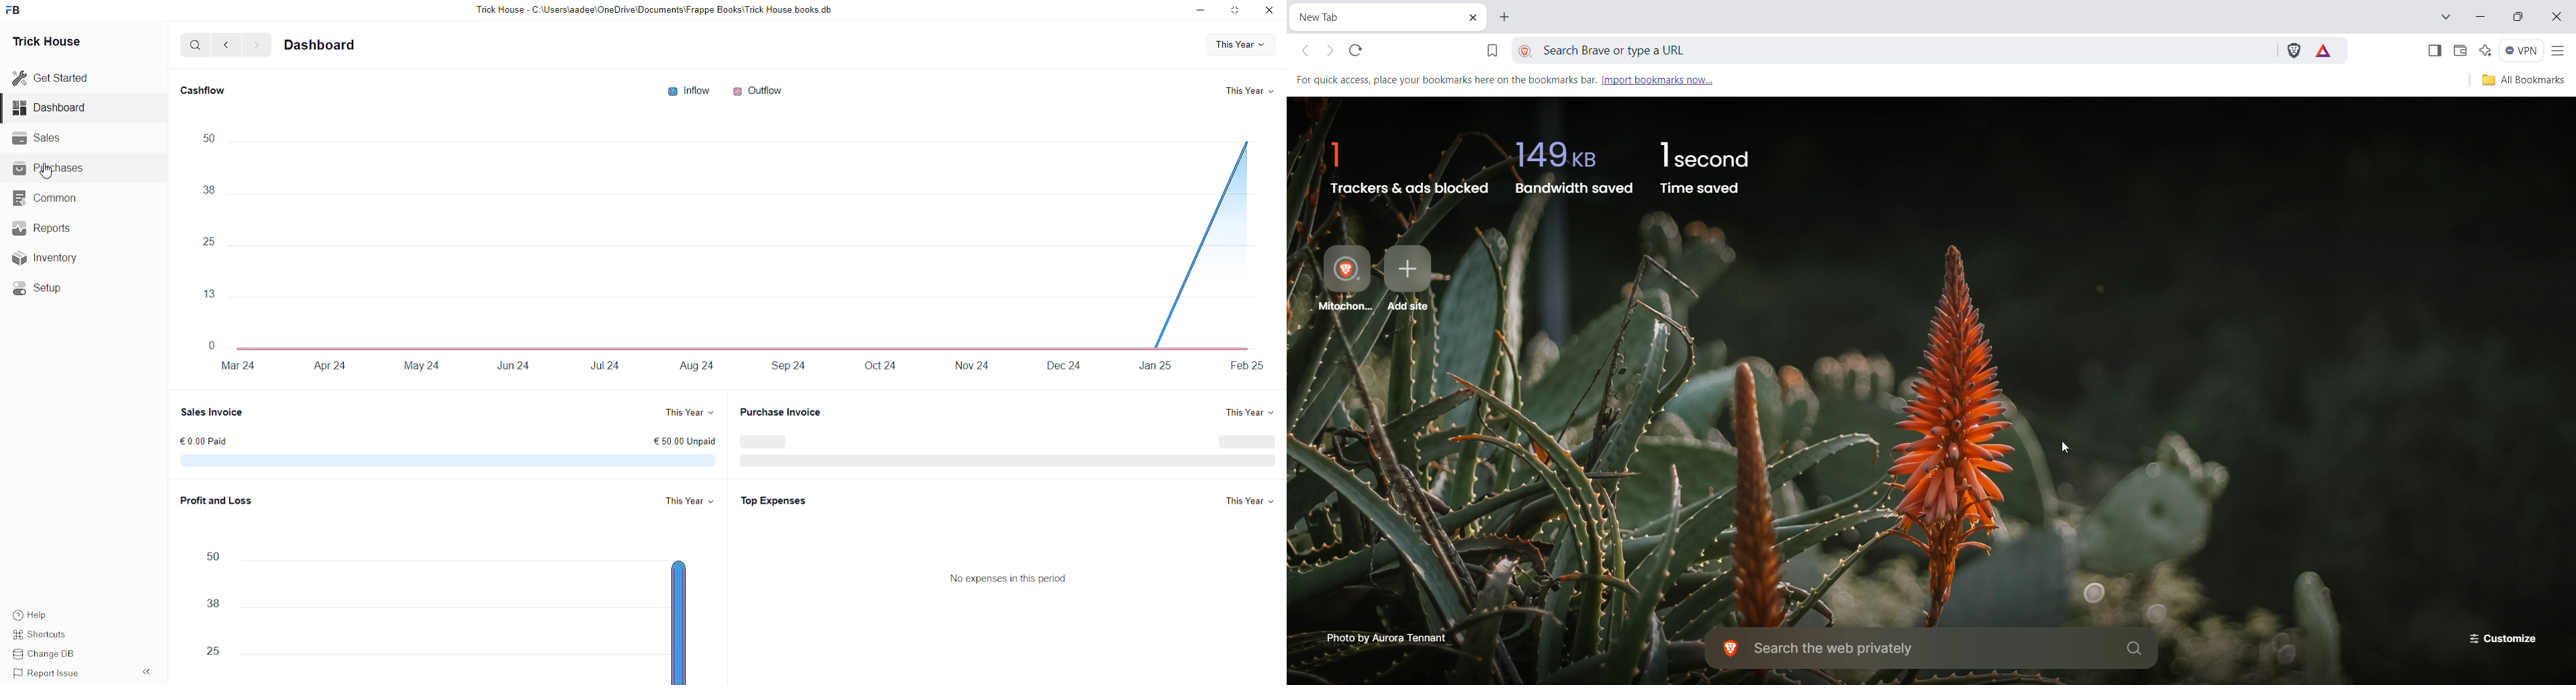  I want to click on 50, so click(206, 137).